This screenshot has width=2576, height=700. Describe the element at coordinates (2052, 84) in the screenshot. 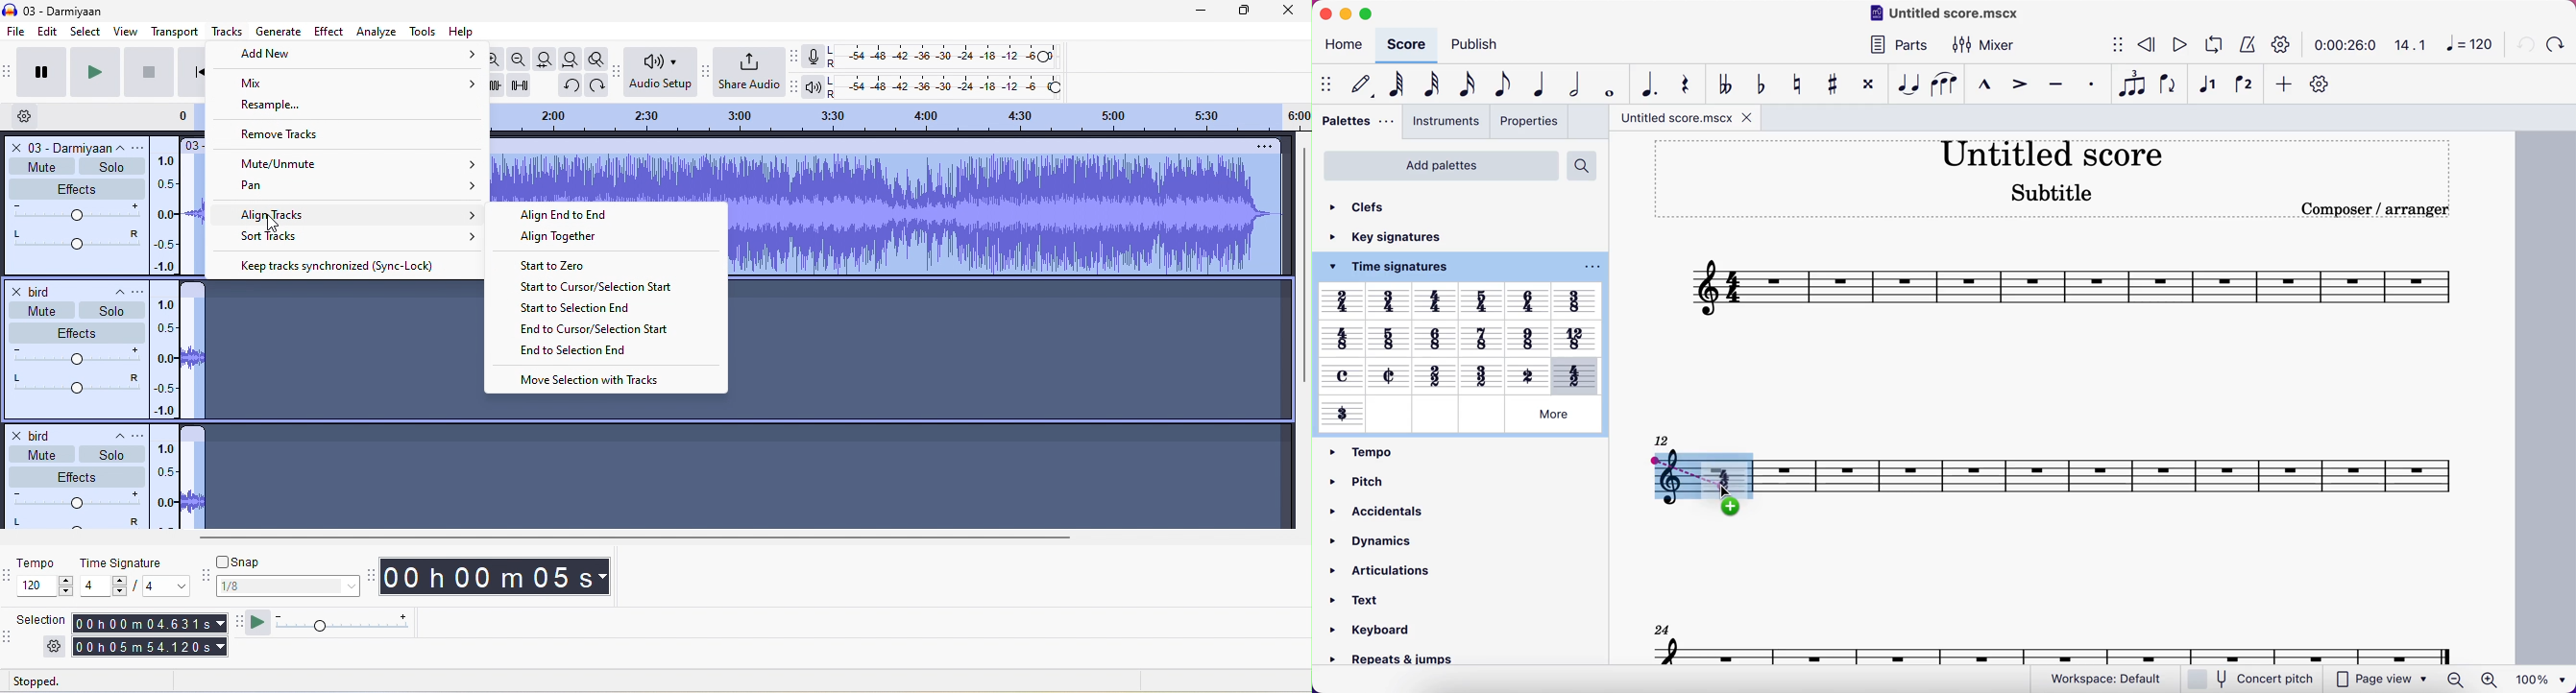

I see `tenuto` at that location.